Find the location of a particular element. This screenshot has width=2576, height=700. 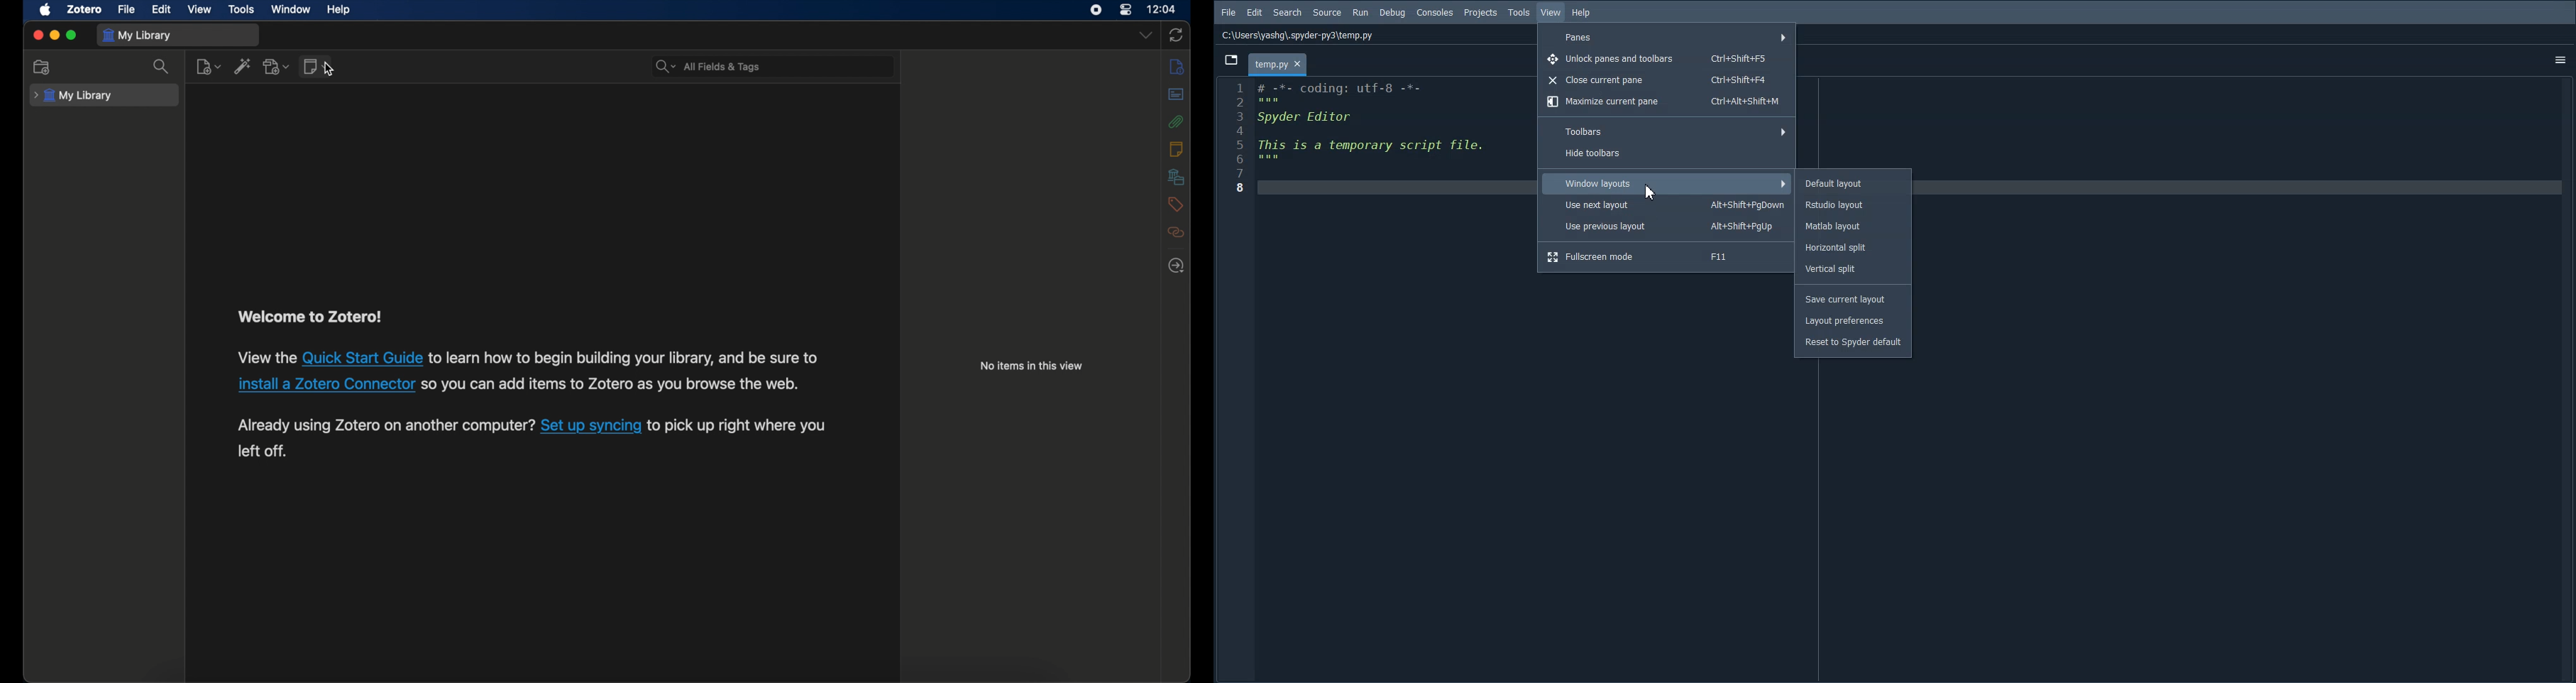

notes is located at coordinates (1177, 149).